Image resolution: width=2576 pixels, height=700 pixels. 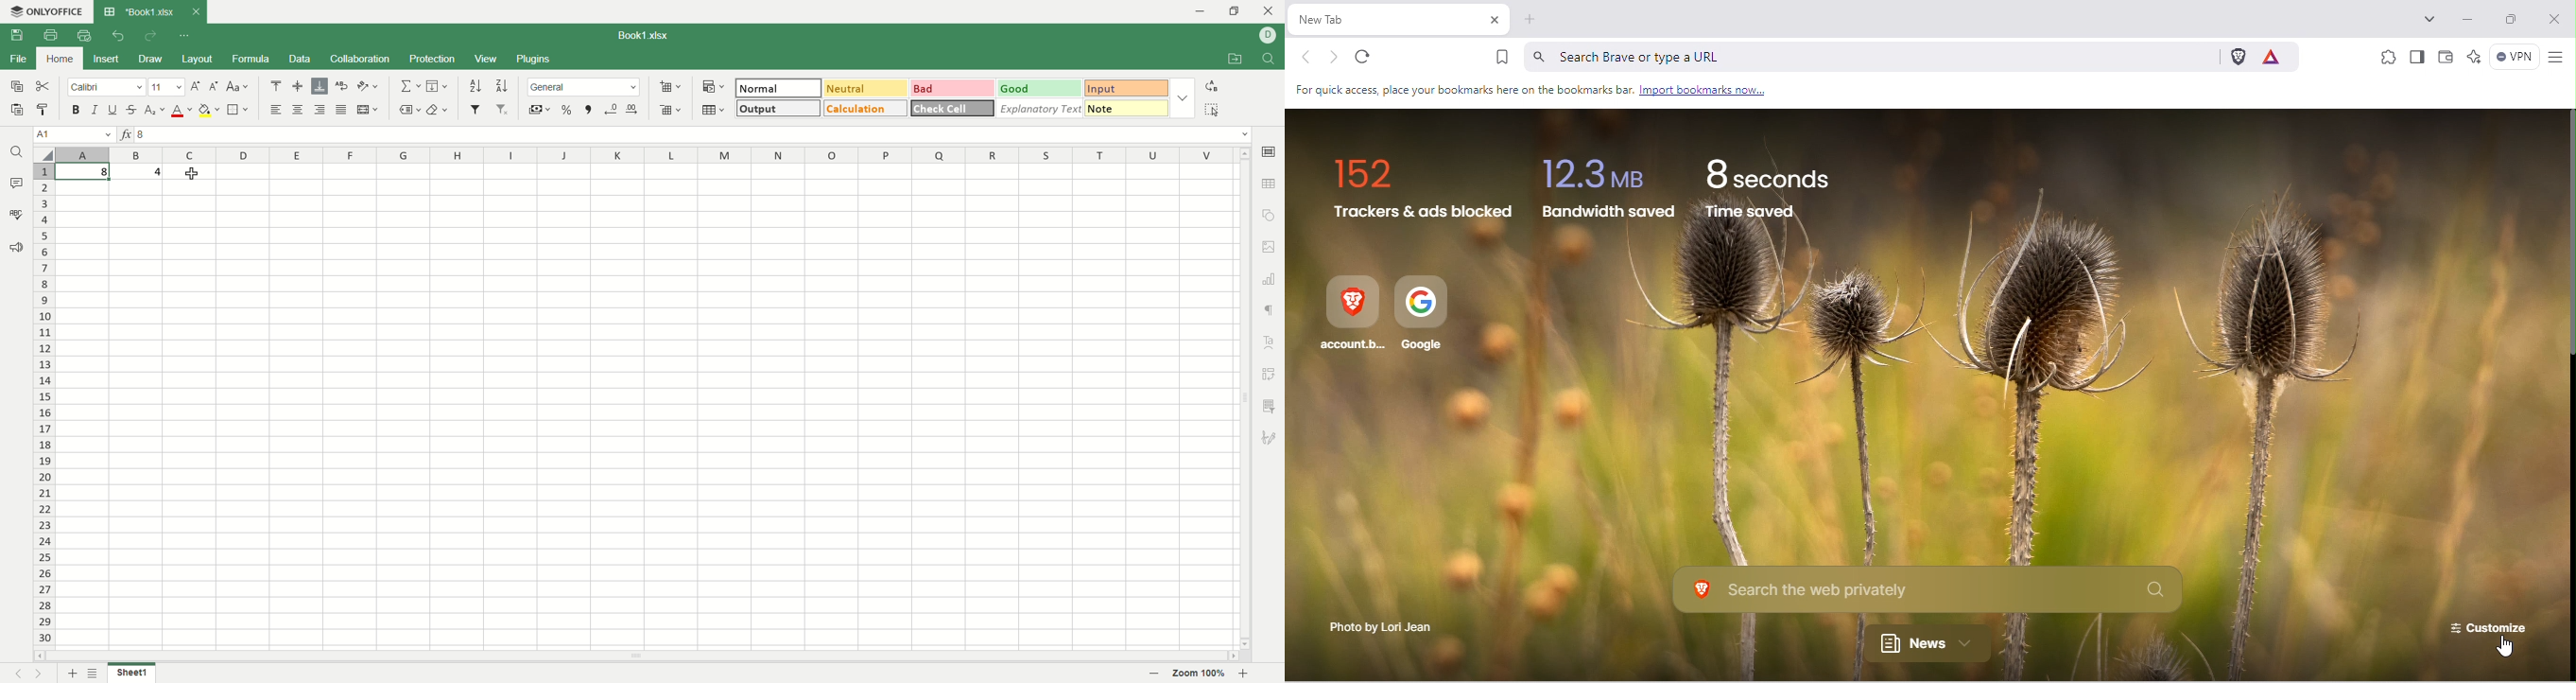 What do you see at coordinates (1040, 88) in the screenshot?
I see `good` at bounding box center [1040, 88].